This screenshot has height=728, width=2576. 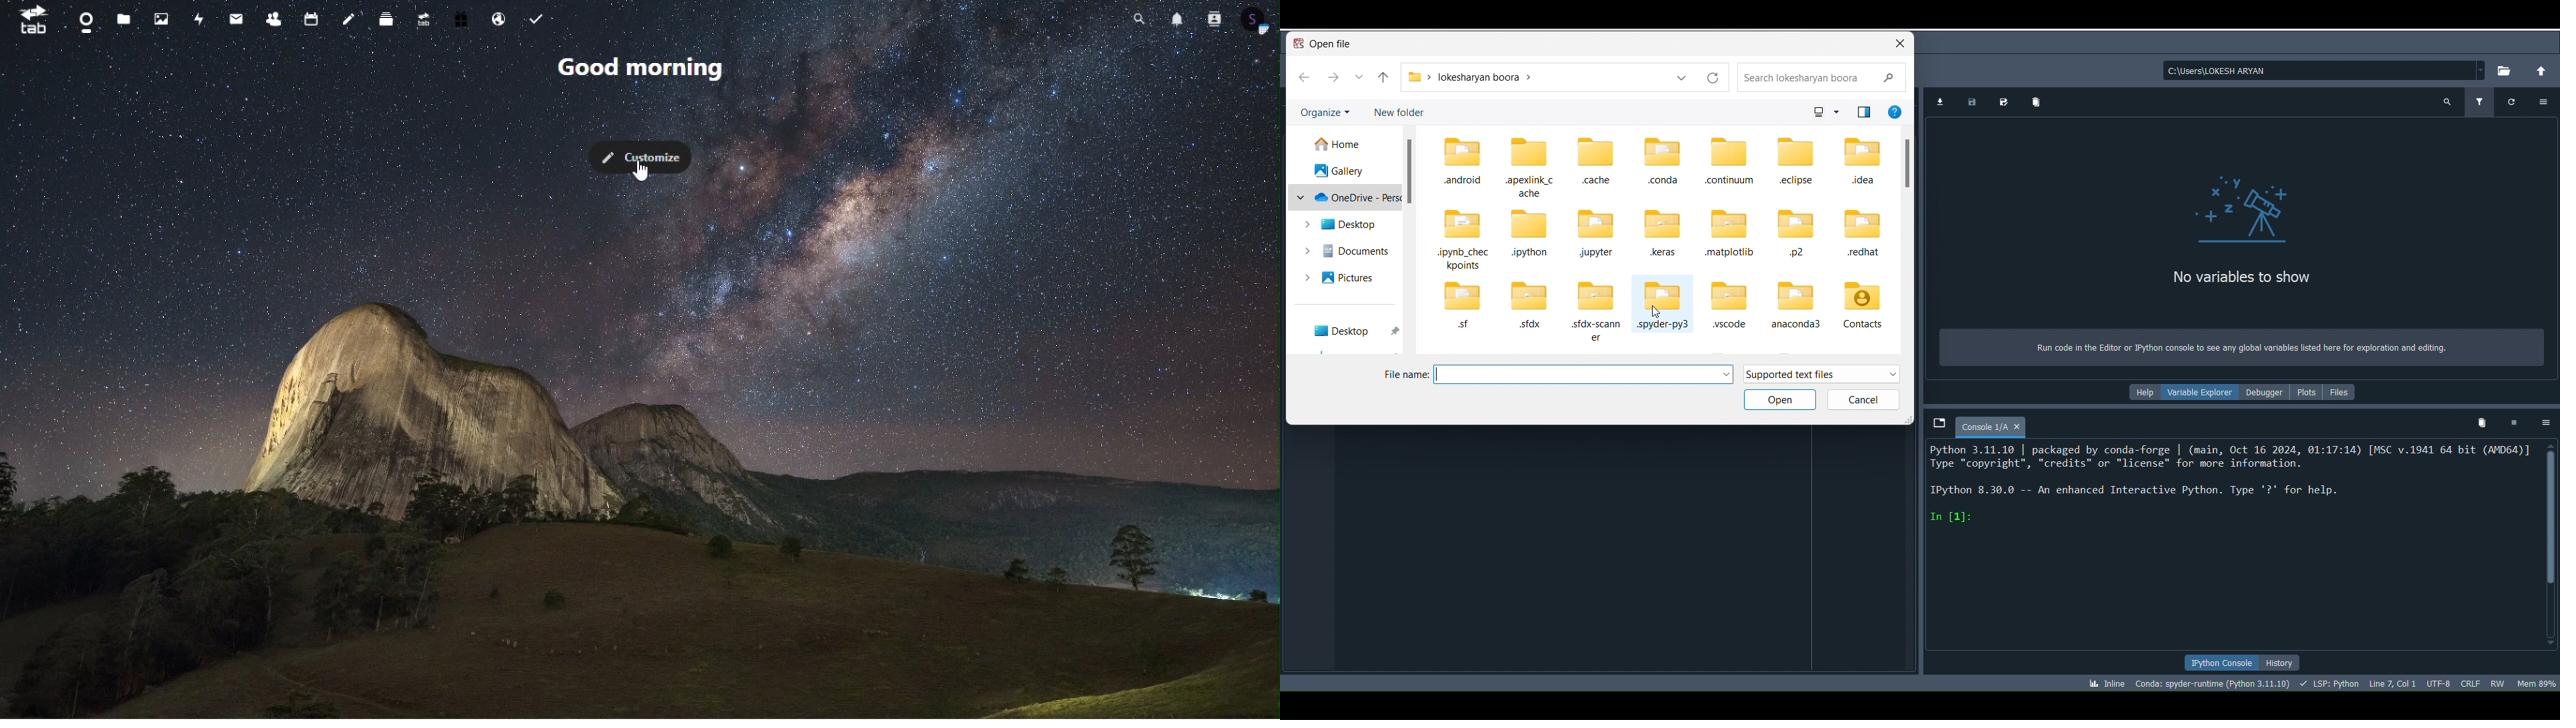 What do you see at coordinates (1729, 236) in the screenshot?
I see `Folder` at bounding box center [1729, 236].